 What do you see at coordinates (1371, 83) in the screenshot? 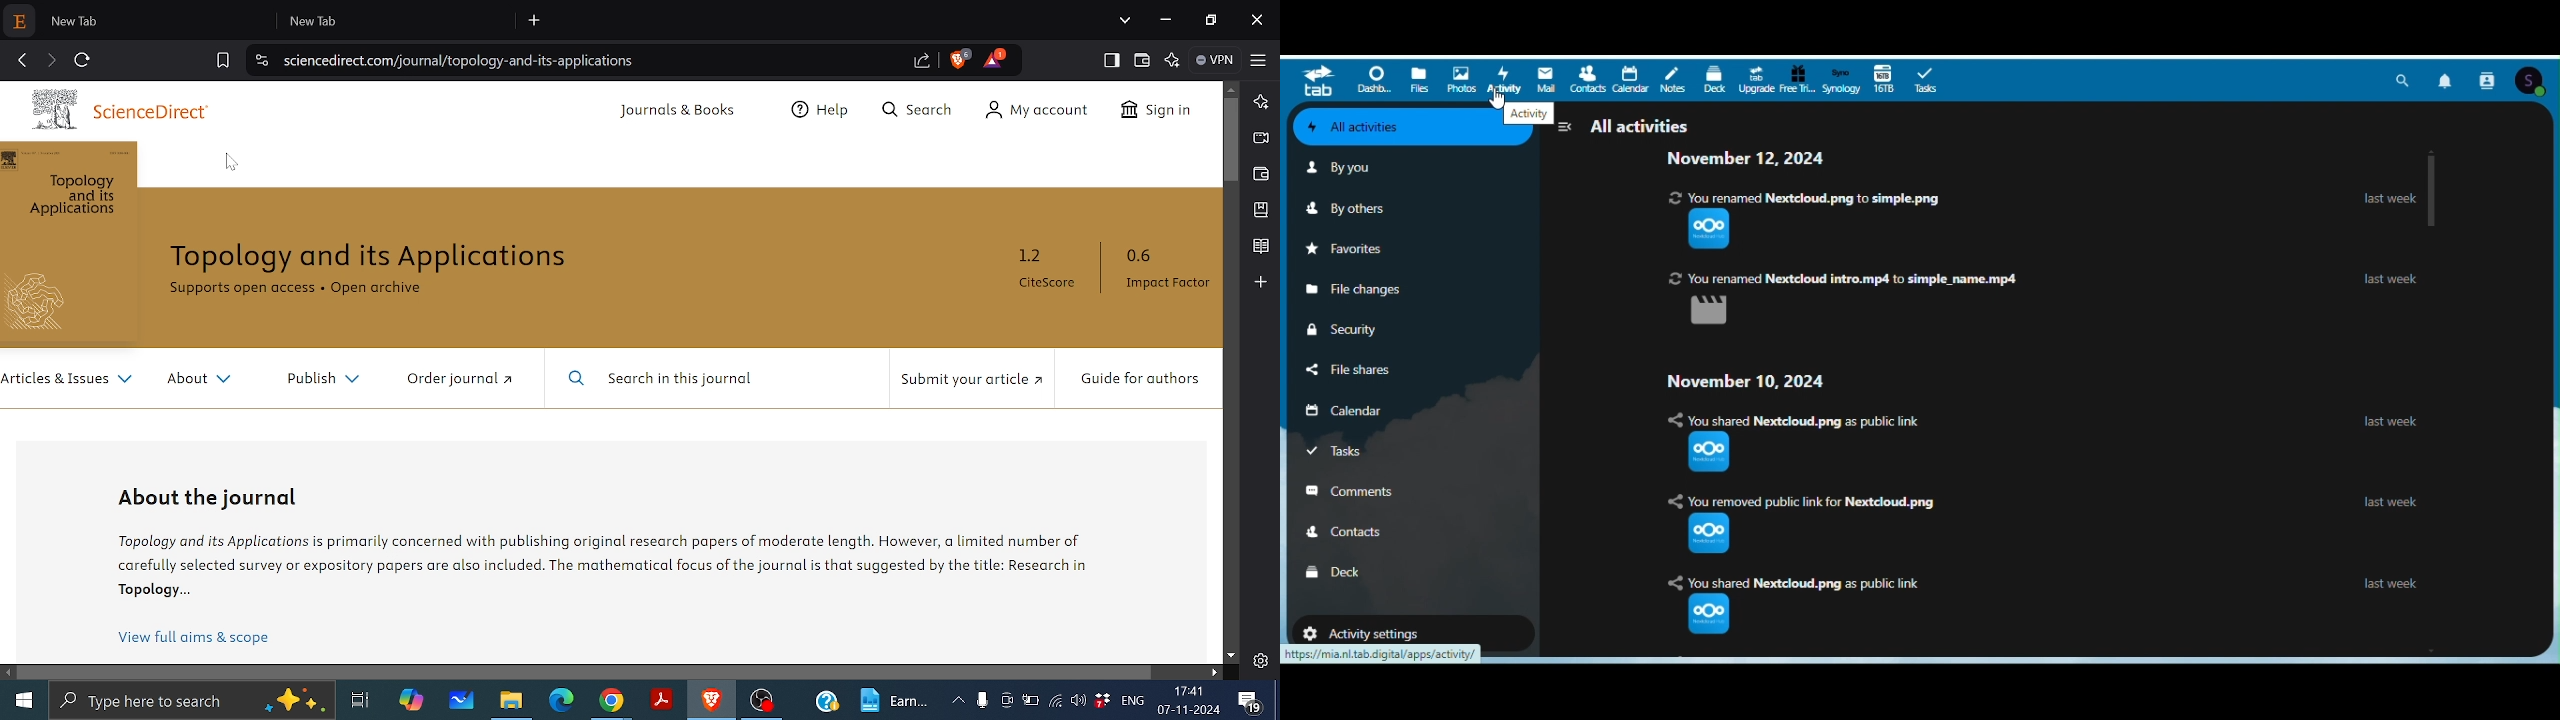
I see `Dashboard` at bounding box center [1371, 83].